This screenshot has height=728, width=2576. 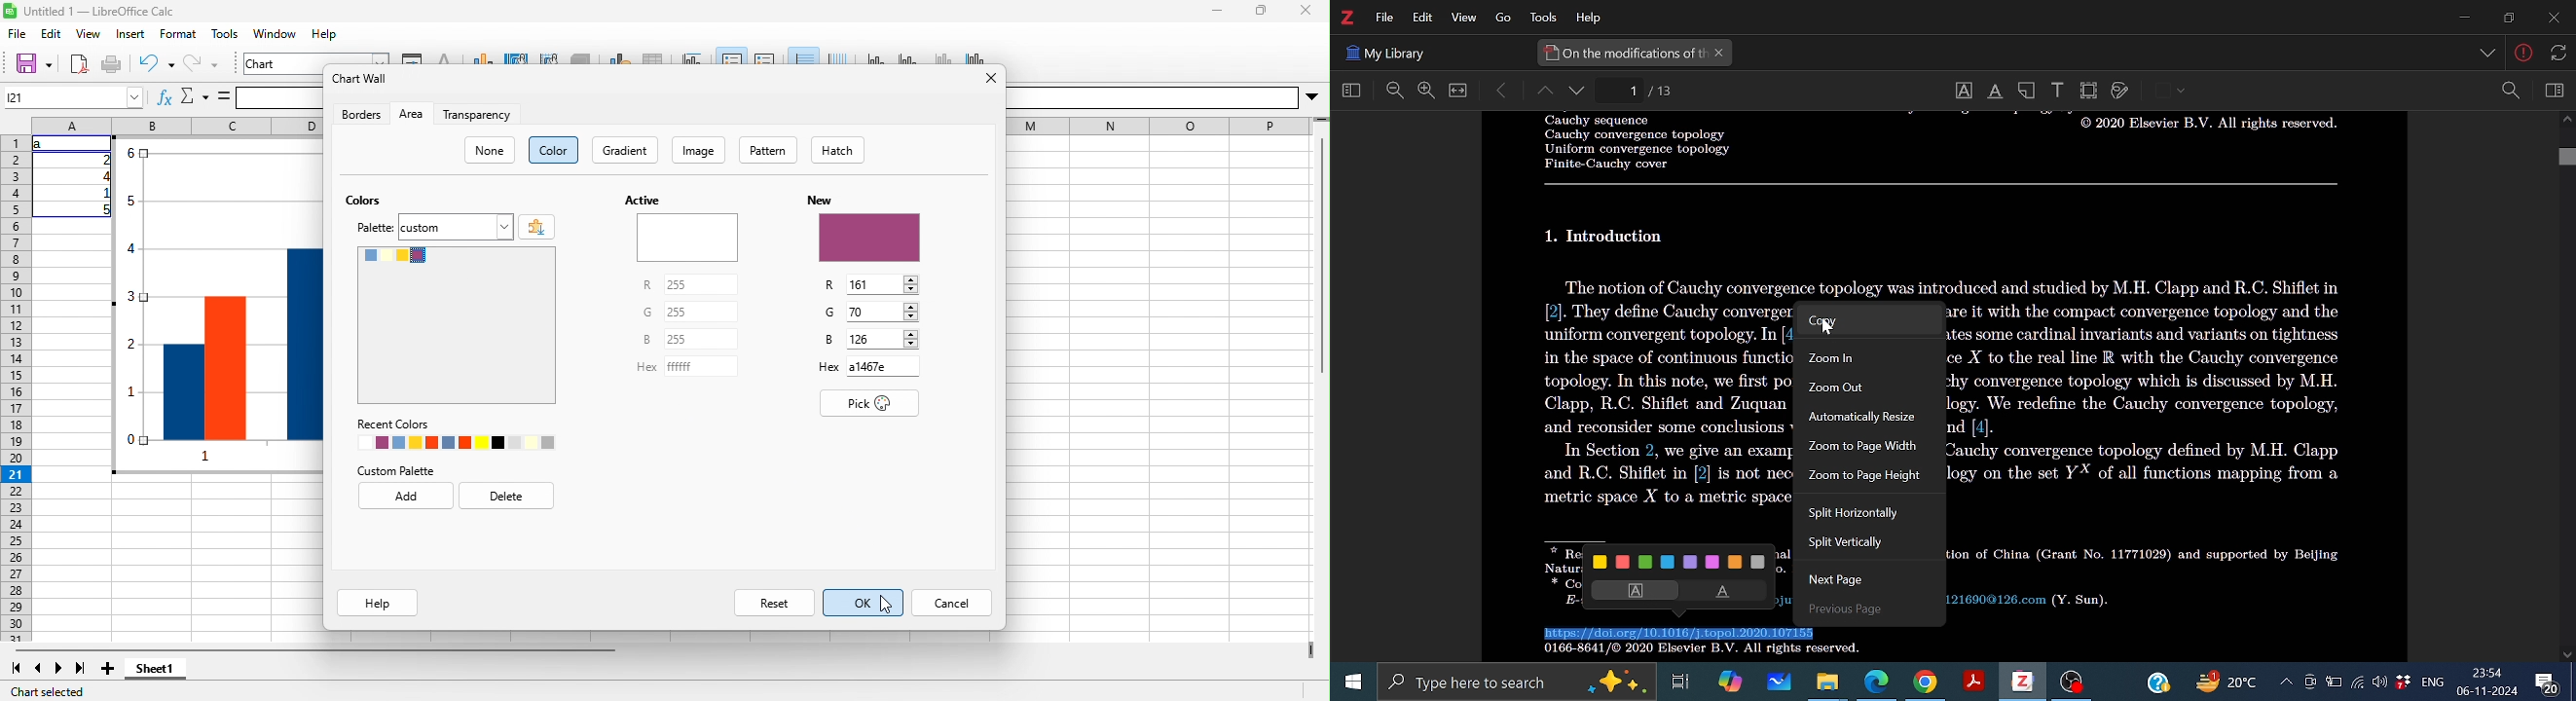 I want to click on Zoom, so click(x=2510, y=91).